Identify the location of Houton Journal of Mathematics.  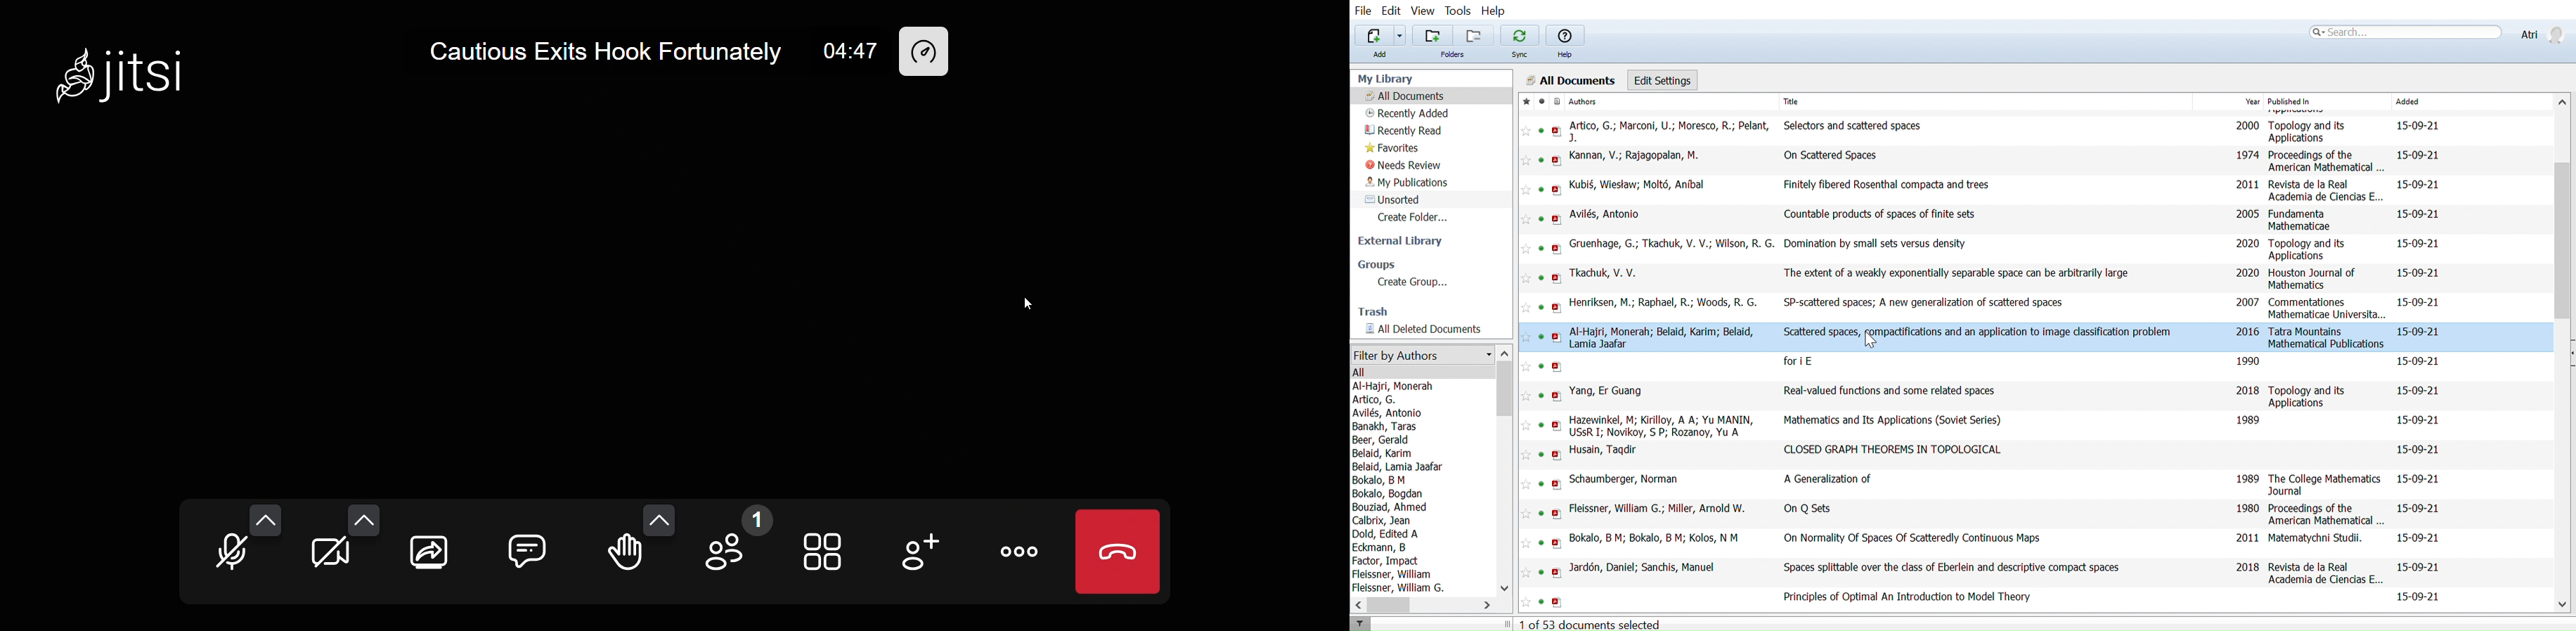
(2314, 278).